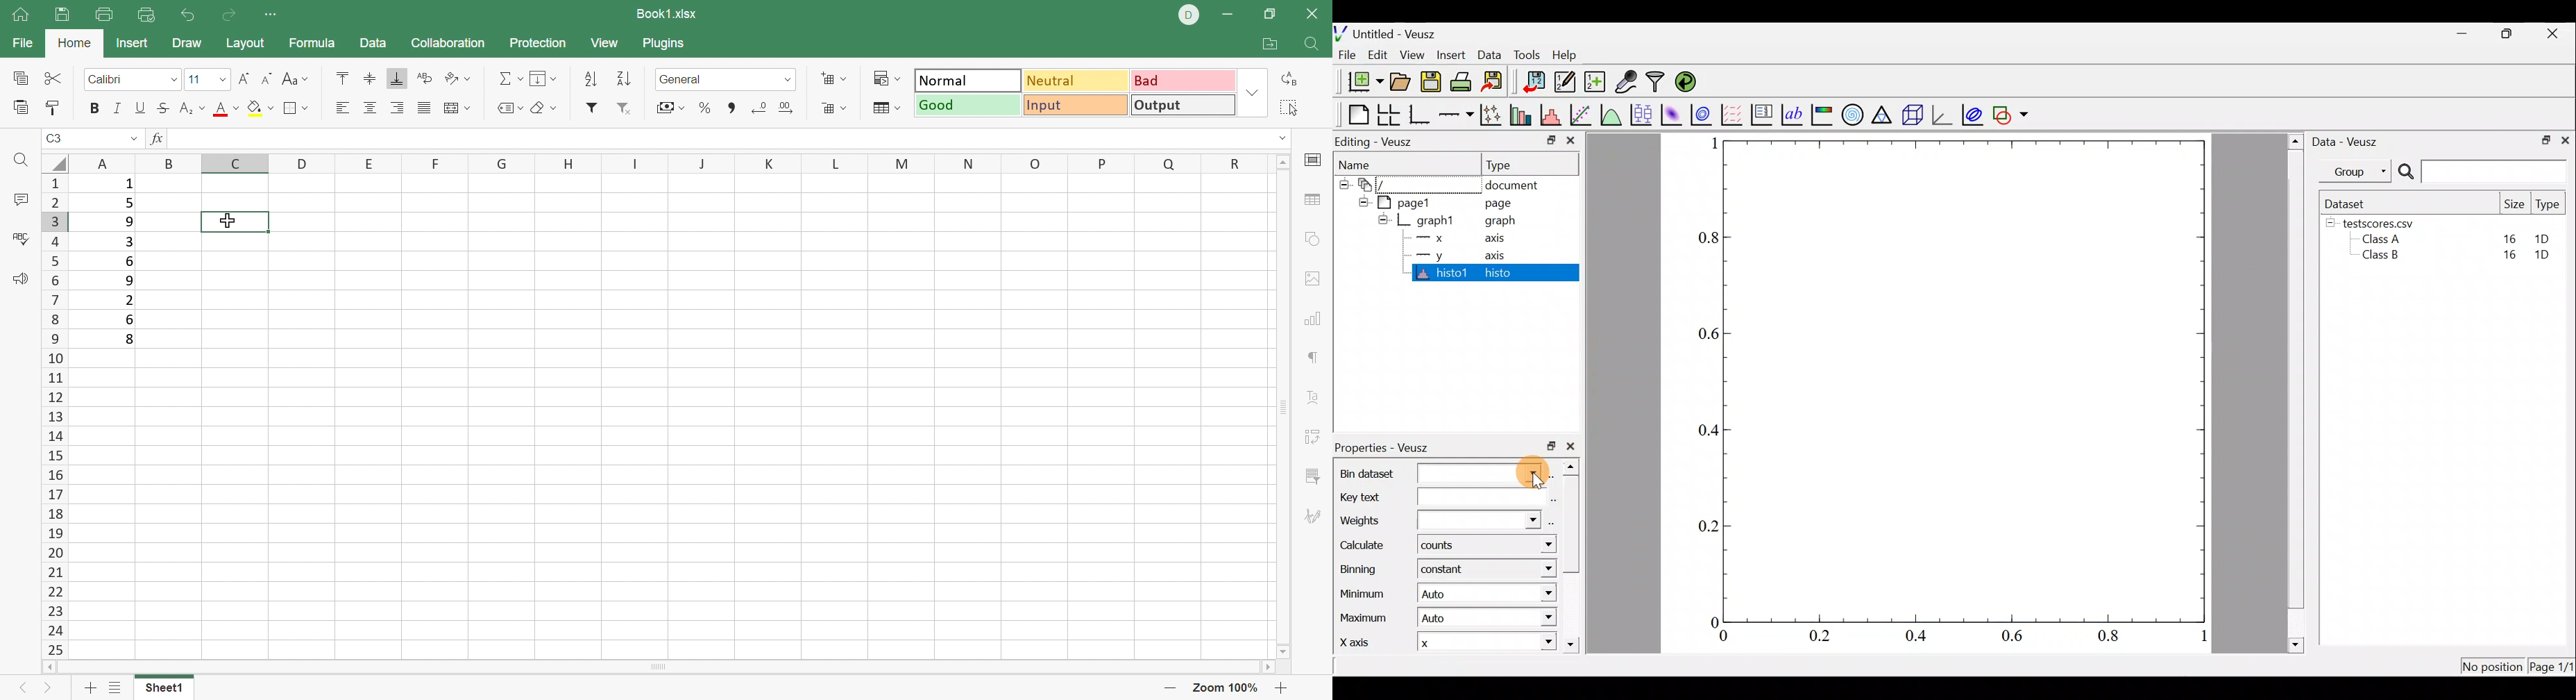 This screenshot has width=2576, height=700. I want to click on Zoom out, so click(1167, 690).